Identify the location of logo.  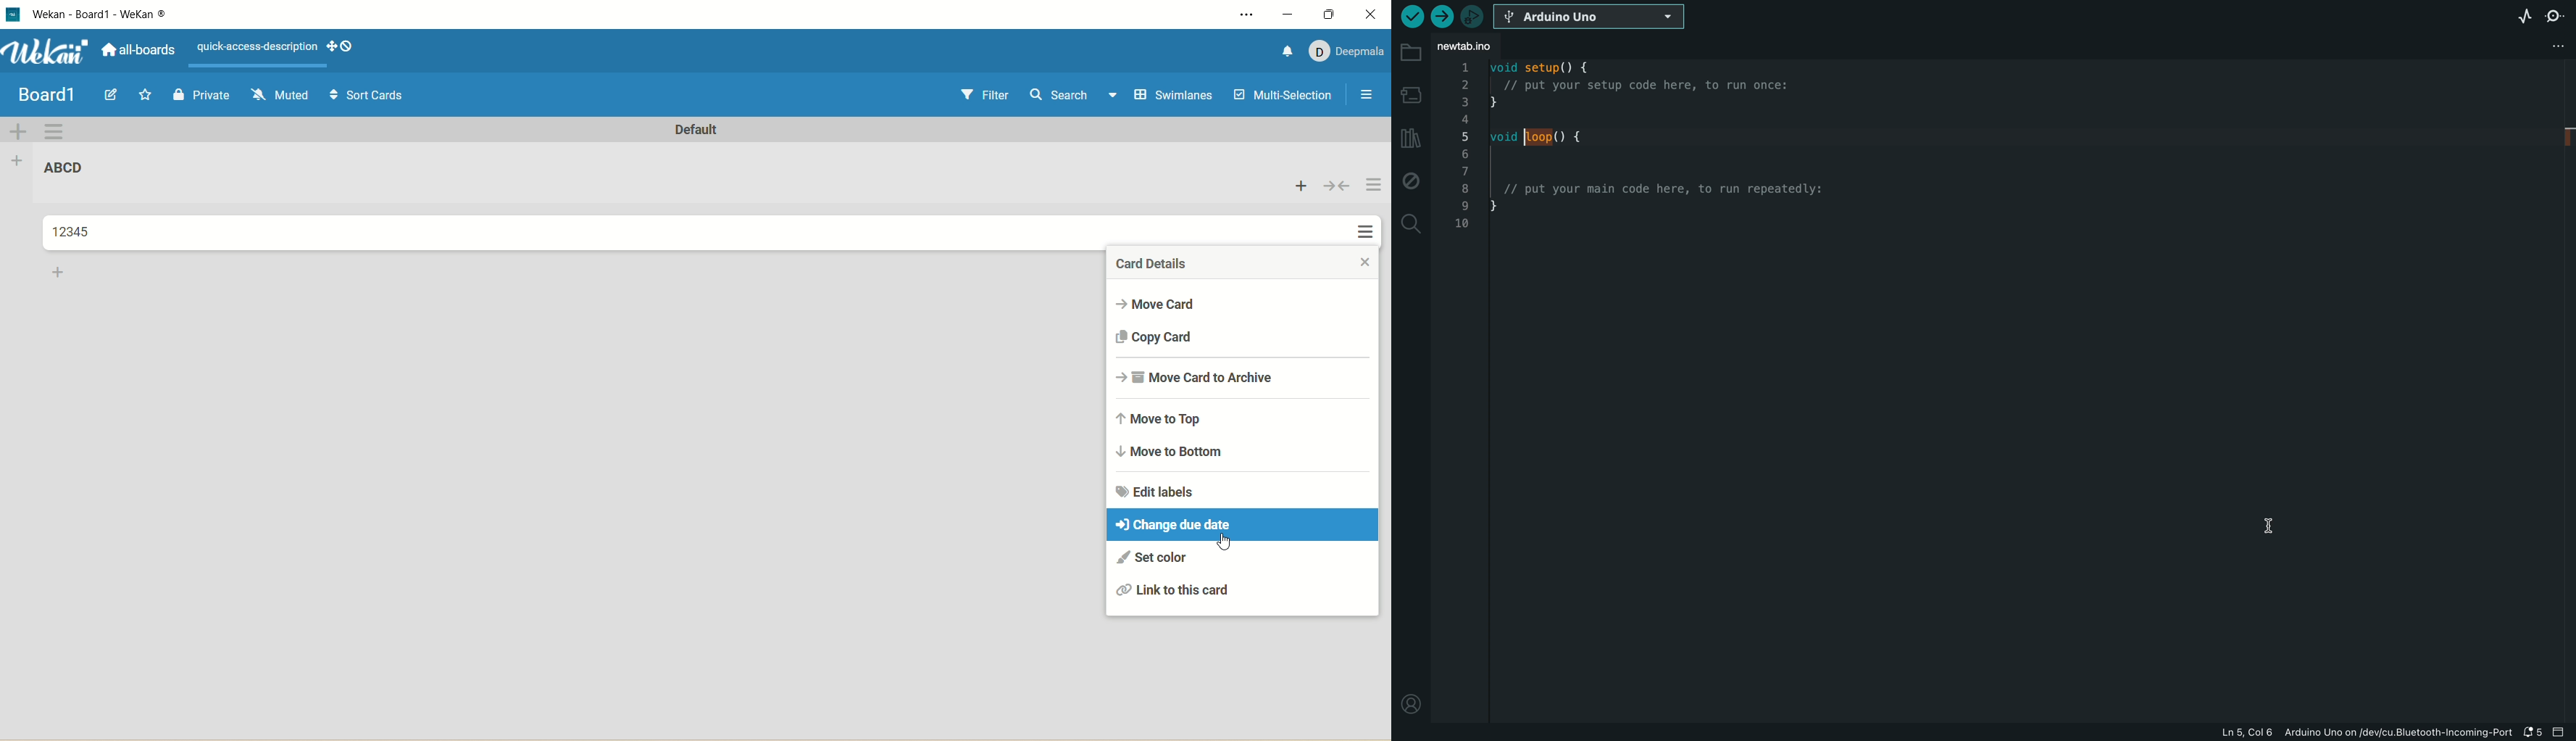
(17, 15).